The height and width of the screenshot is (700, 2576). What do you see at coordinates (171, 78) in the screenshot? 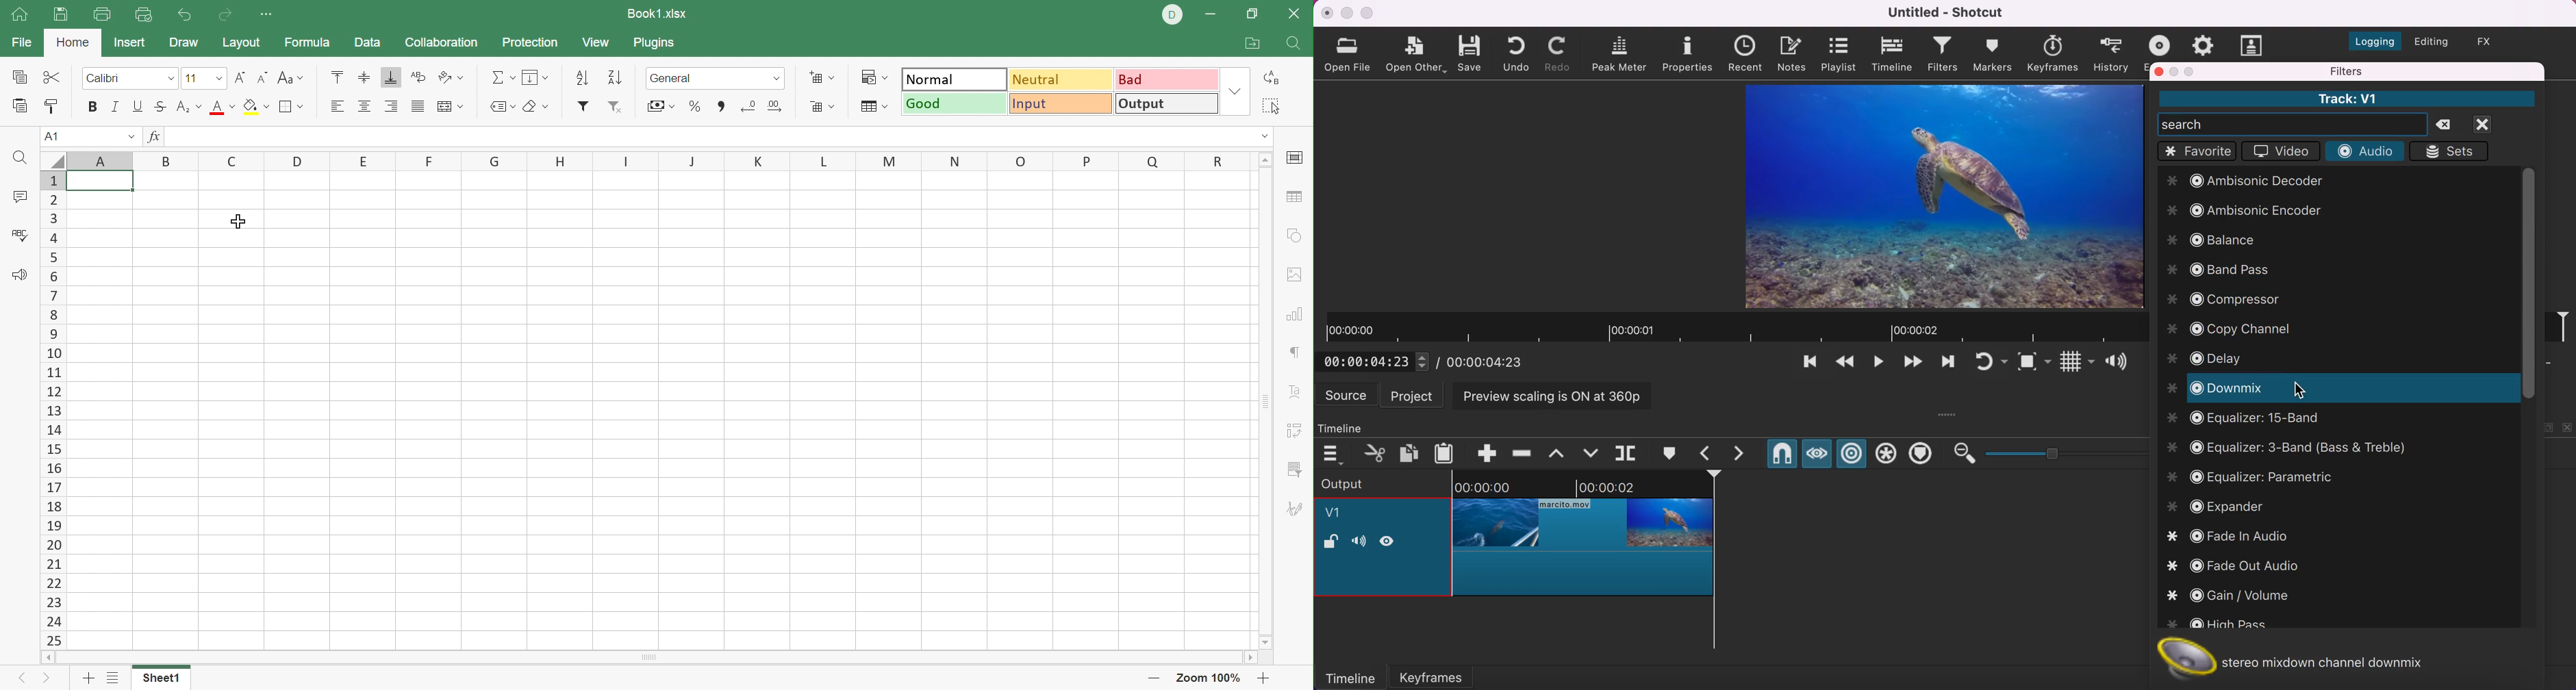
I see `Drop Down` at bounding box center [171, 78].